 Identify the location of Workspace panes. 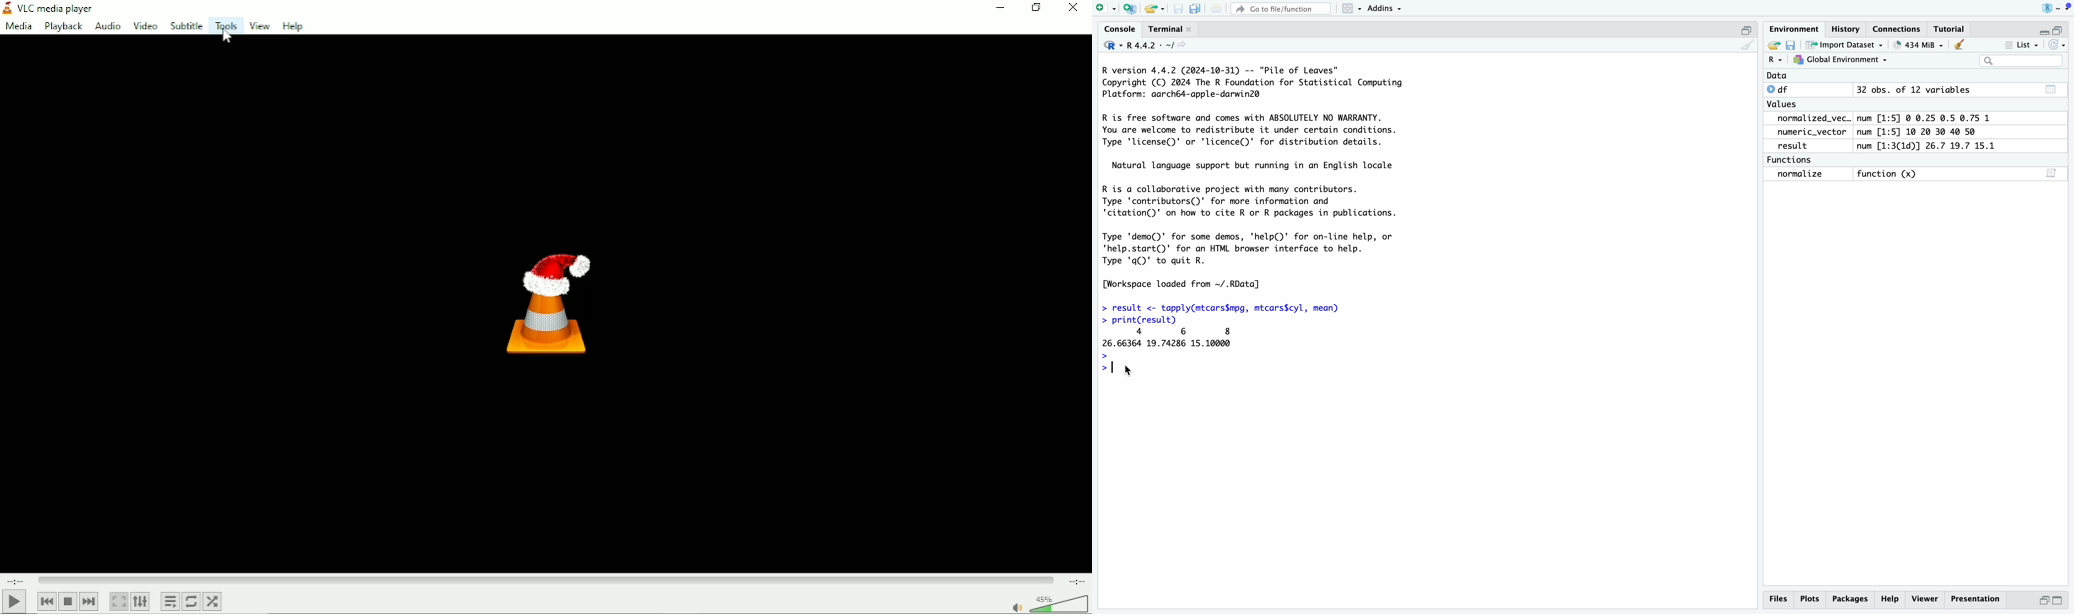
(1351, 9).